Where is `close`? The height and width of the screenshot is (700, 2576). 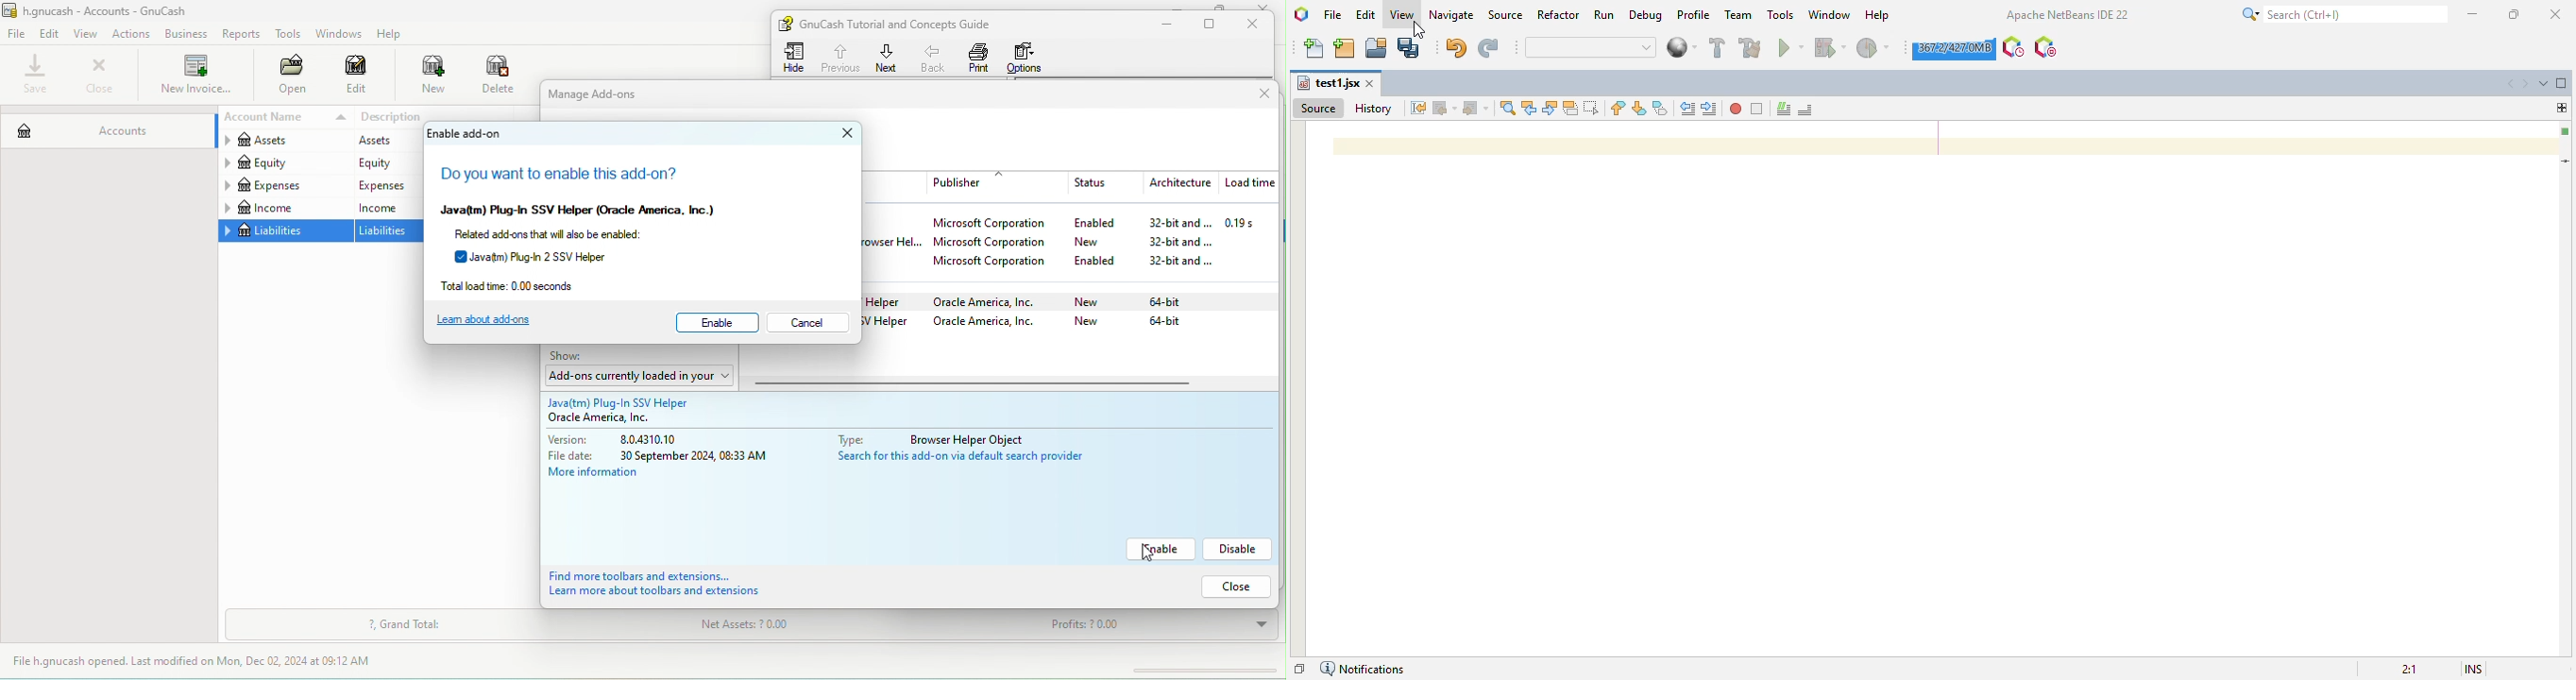
close is located at coordinates (1258, 24).